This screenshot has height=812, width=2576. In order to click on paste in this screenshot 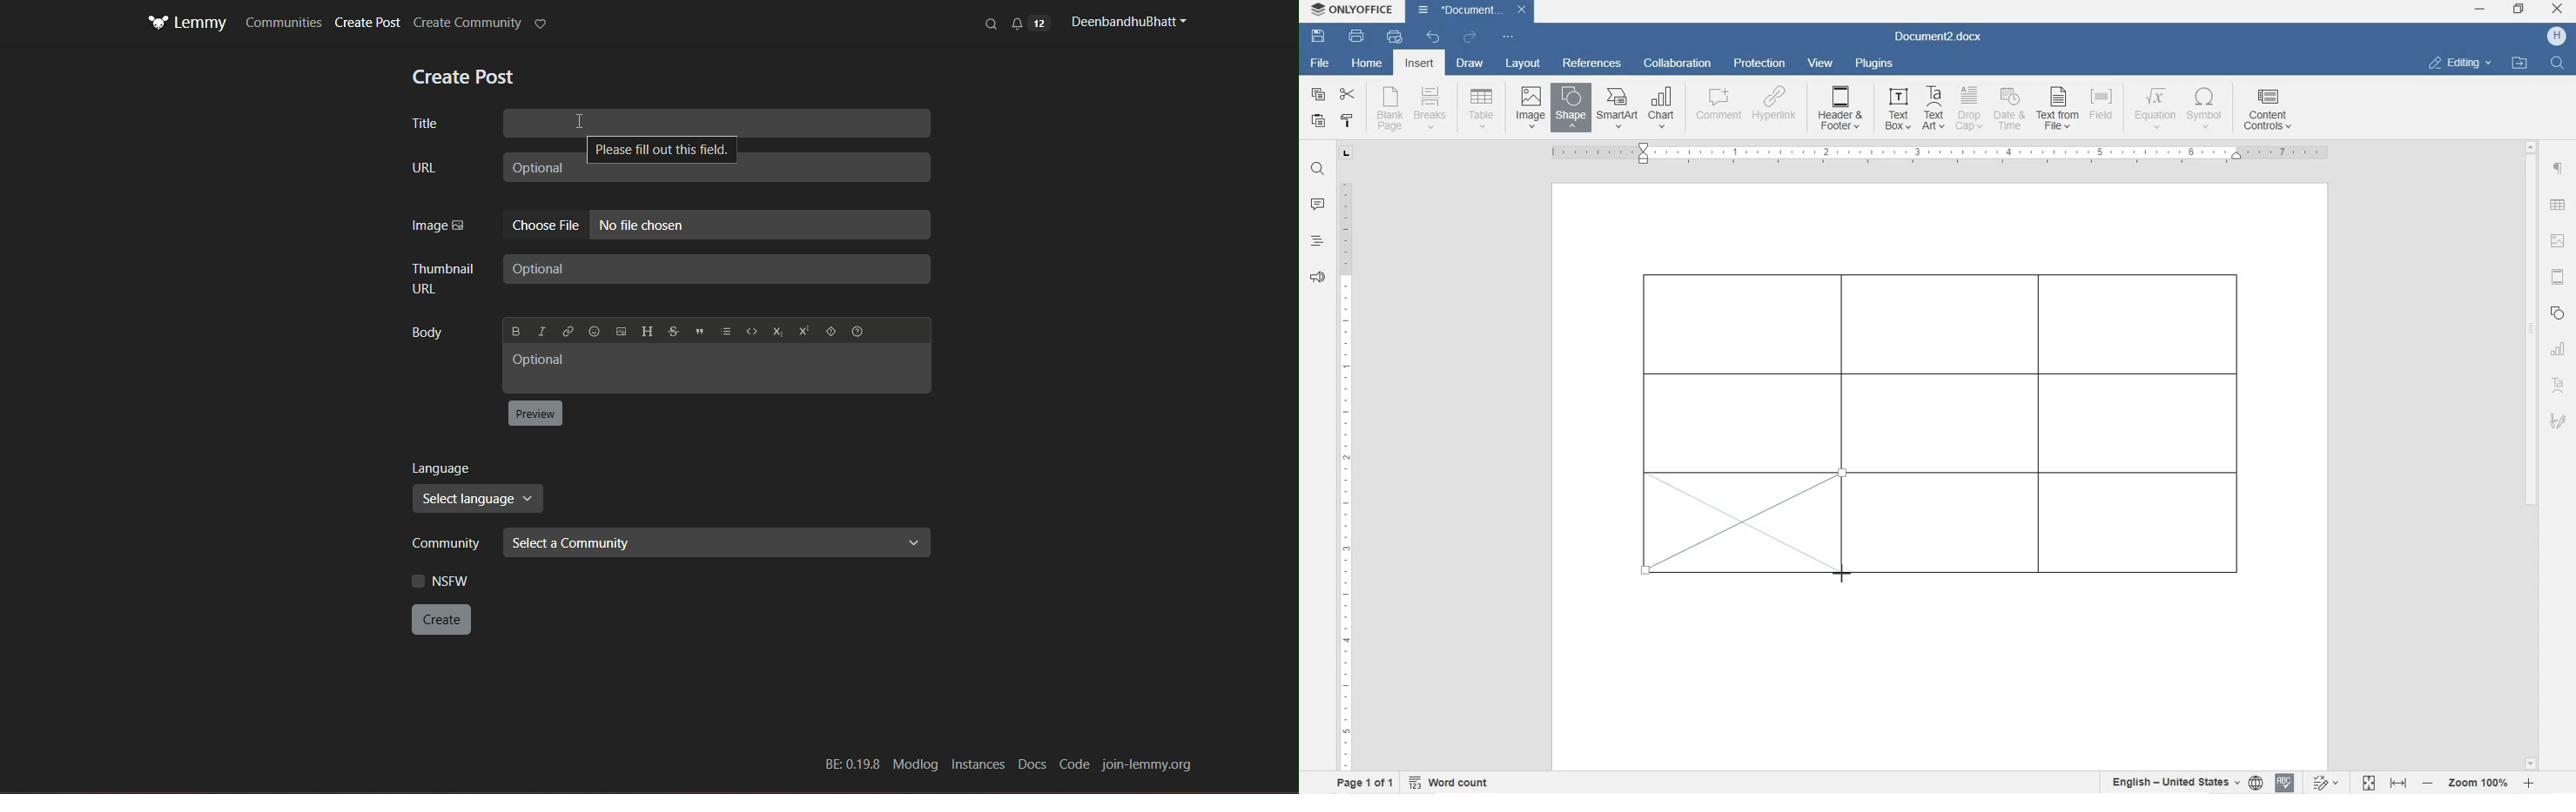, I will do `click(1319, 121)`.